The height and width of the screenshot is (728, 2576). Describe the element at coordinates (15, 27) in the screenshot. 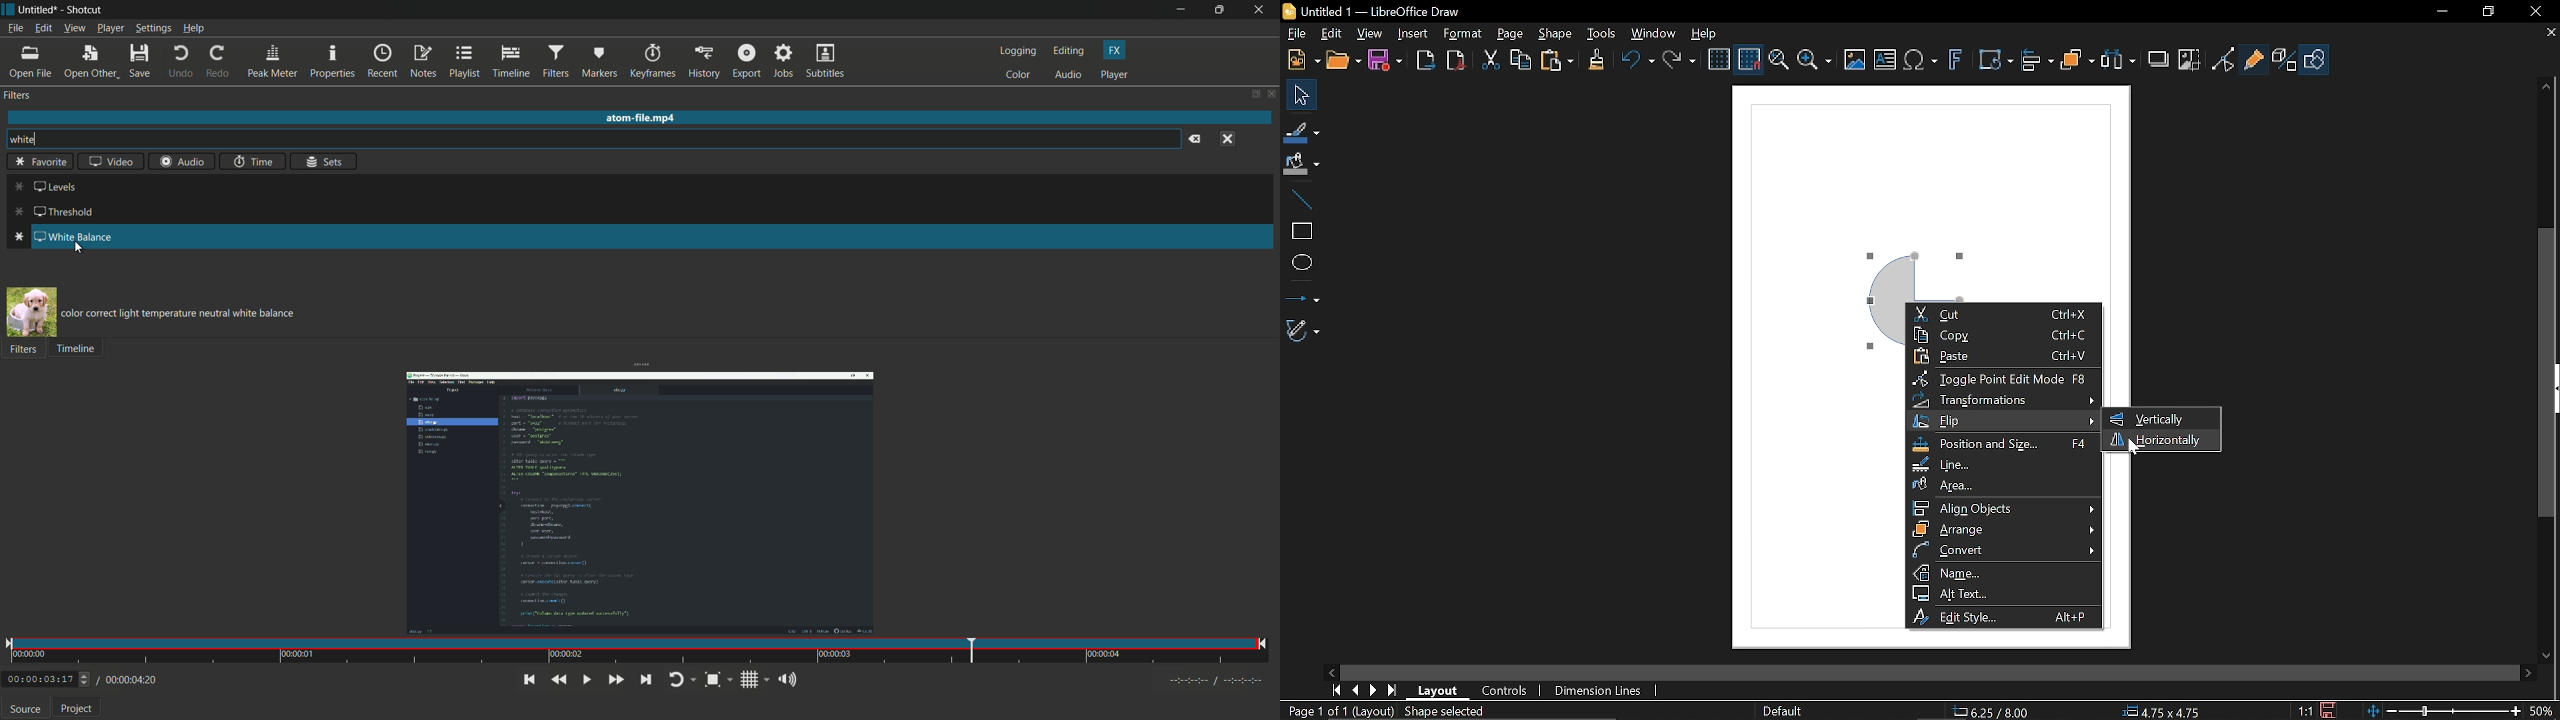

I see `file menu` at that location.